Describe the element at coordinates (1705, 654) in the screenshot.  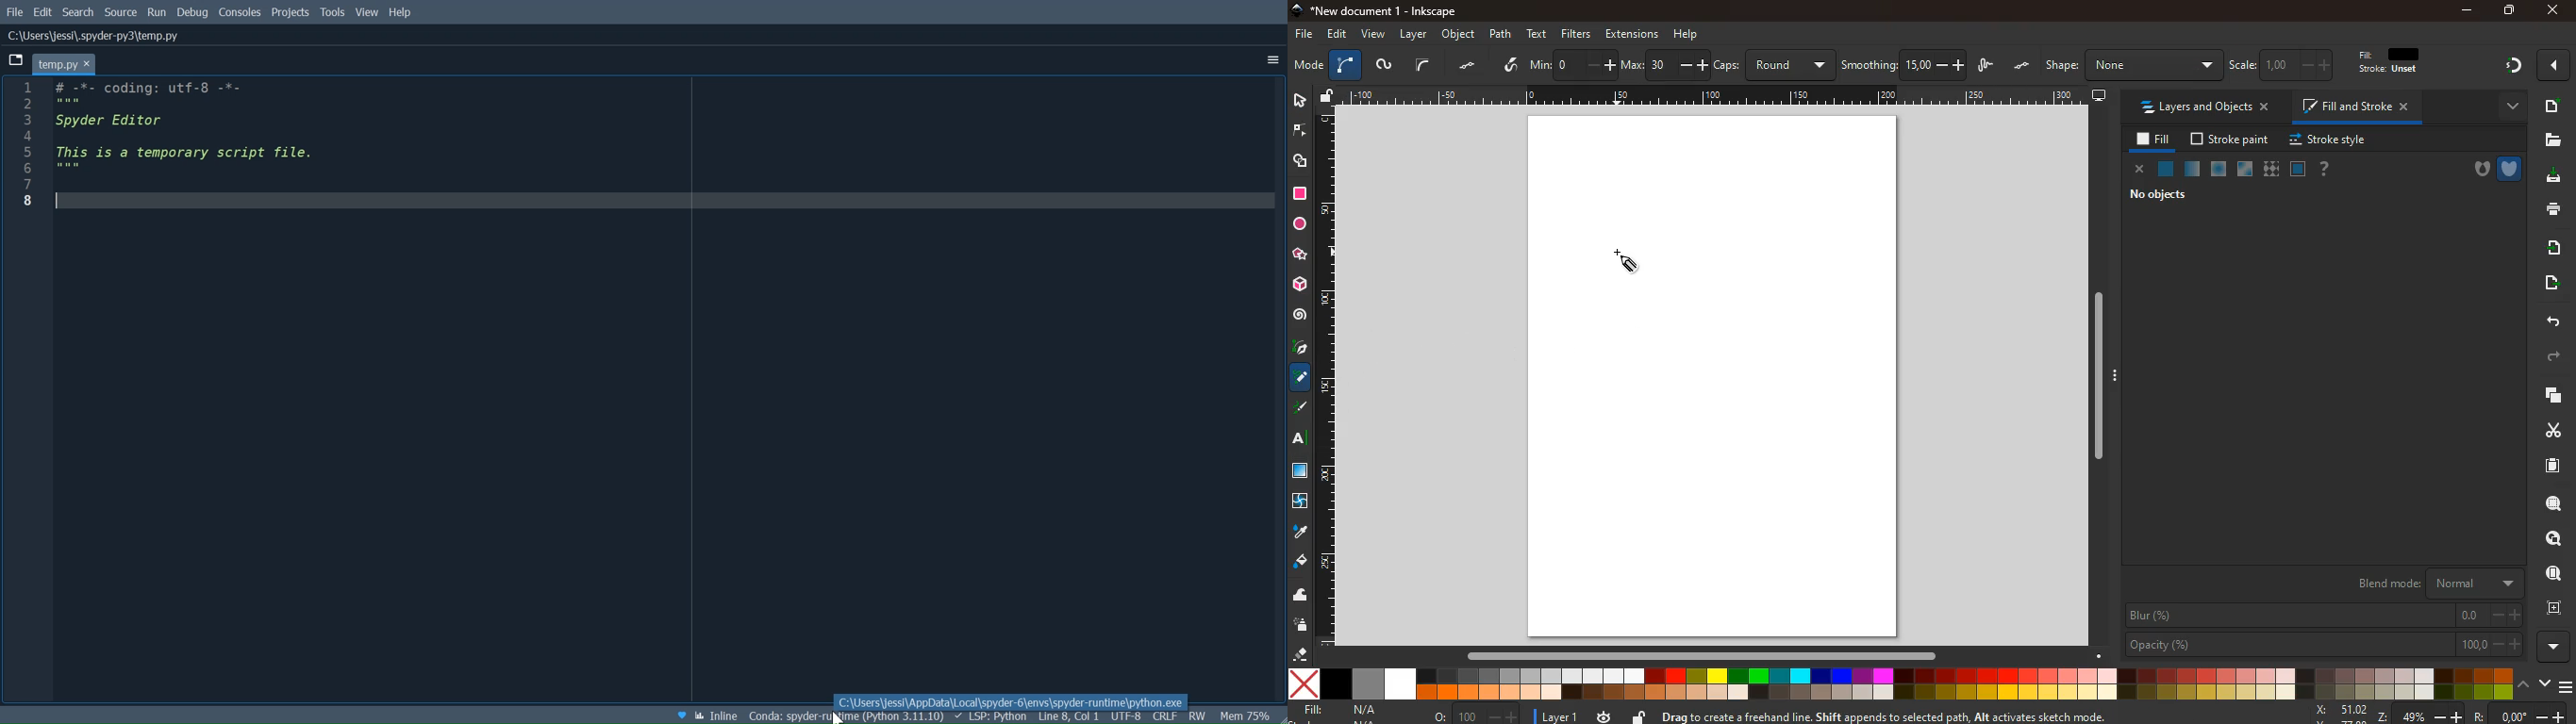
I see `horizontal slider` at that location.